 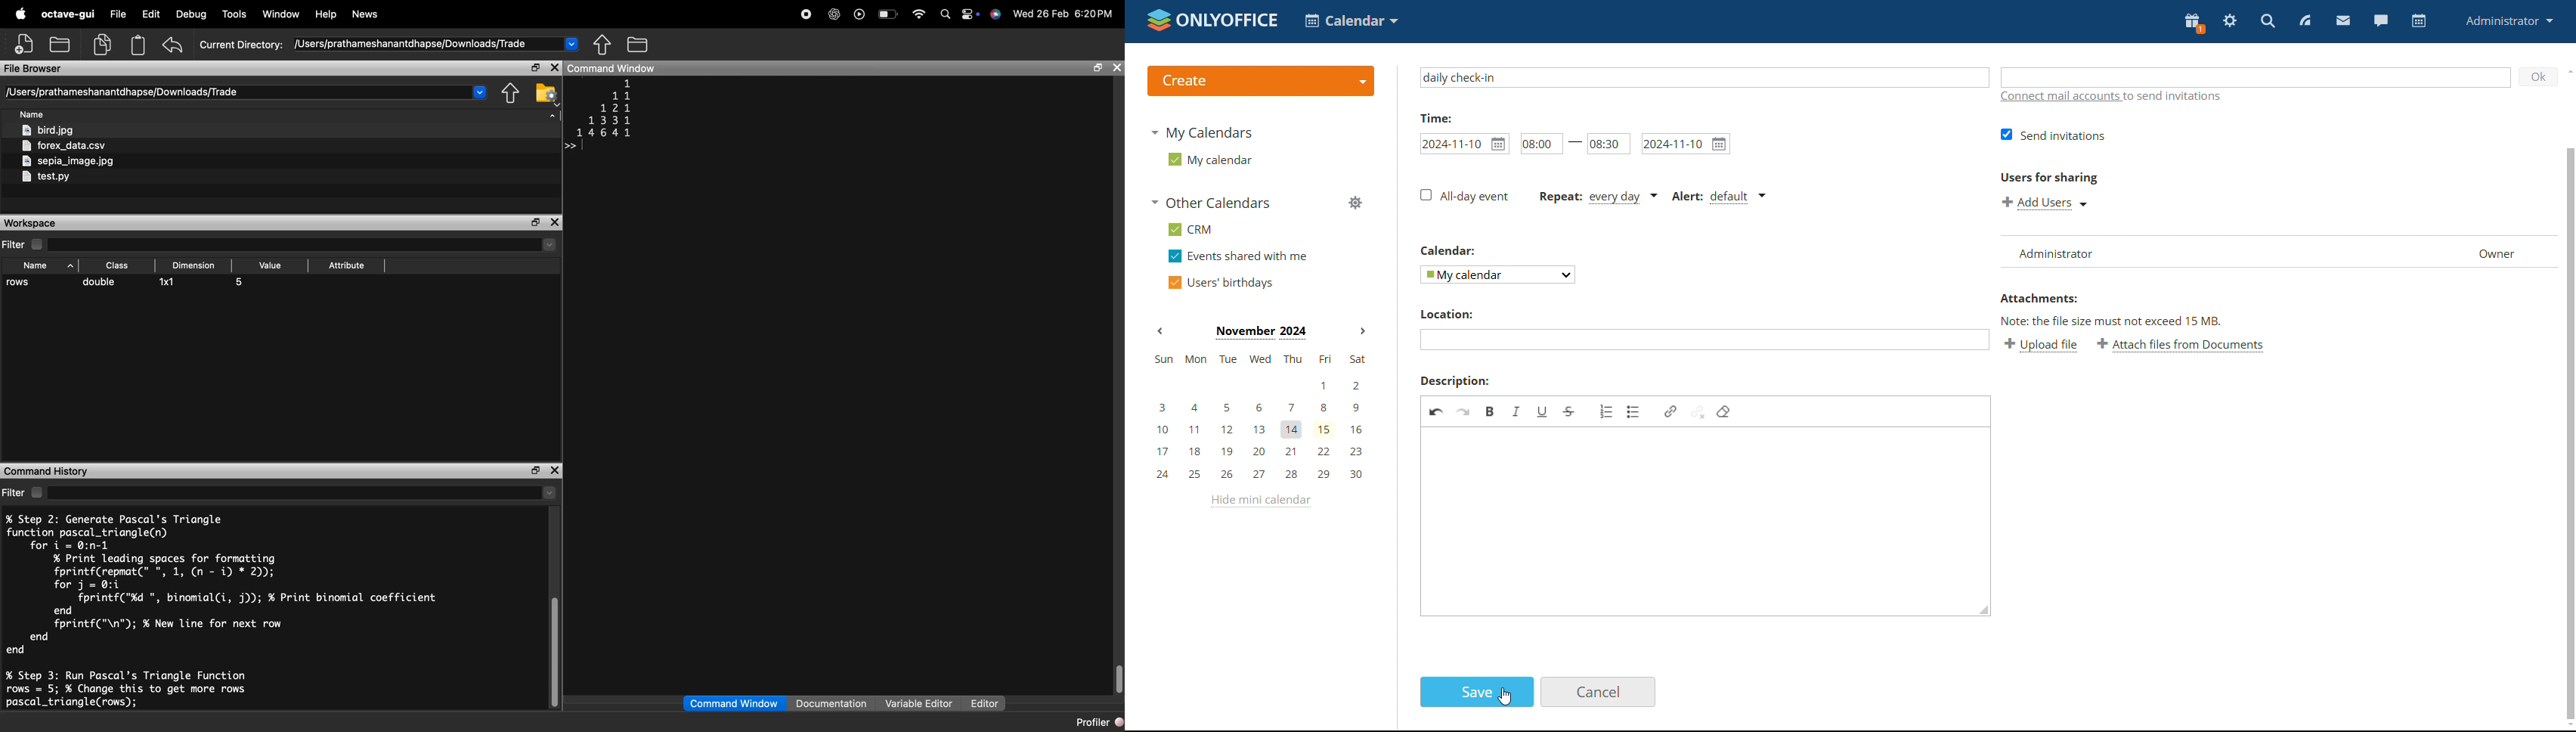 I want to click on cancel, so click(x=1598, y=692).